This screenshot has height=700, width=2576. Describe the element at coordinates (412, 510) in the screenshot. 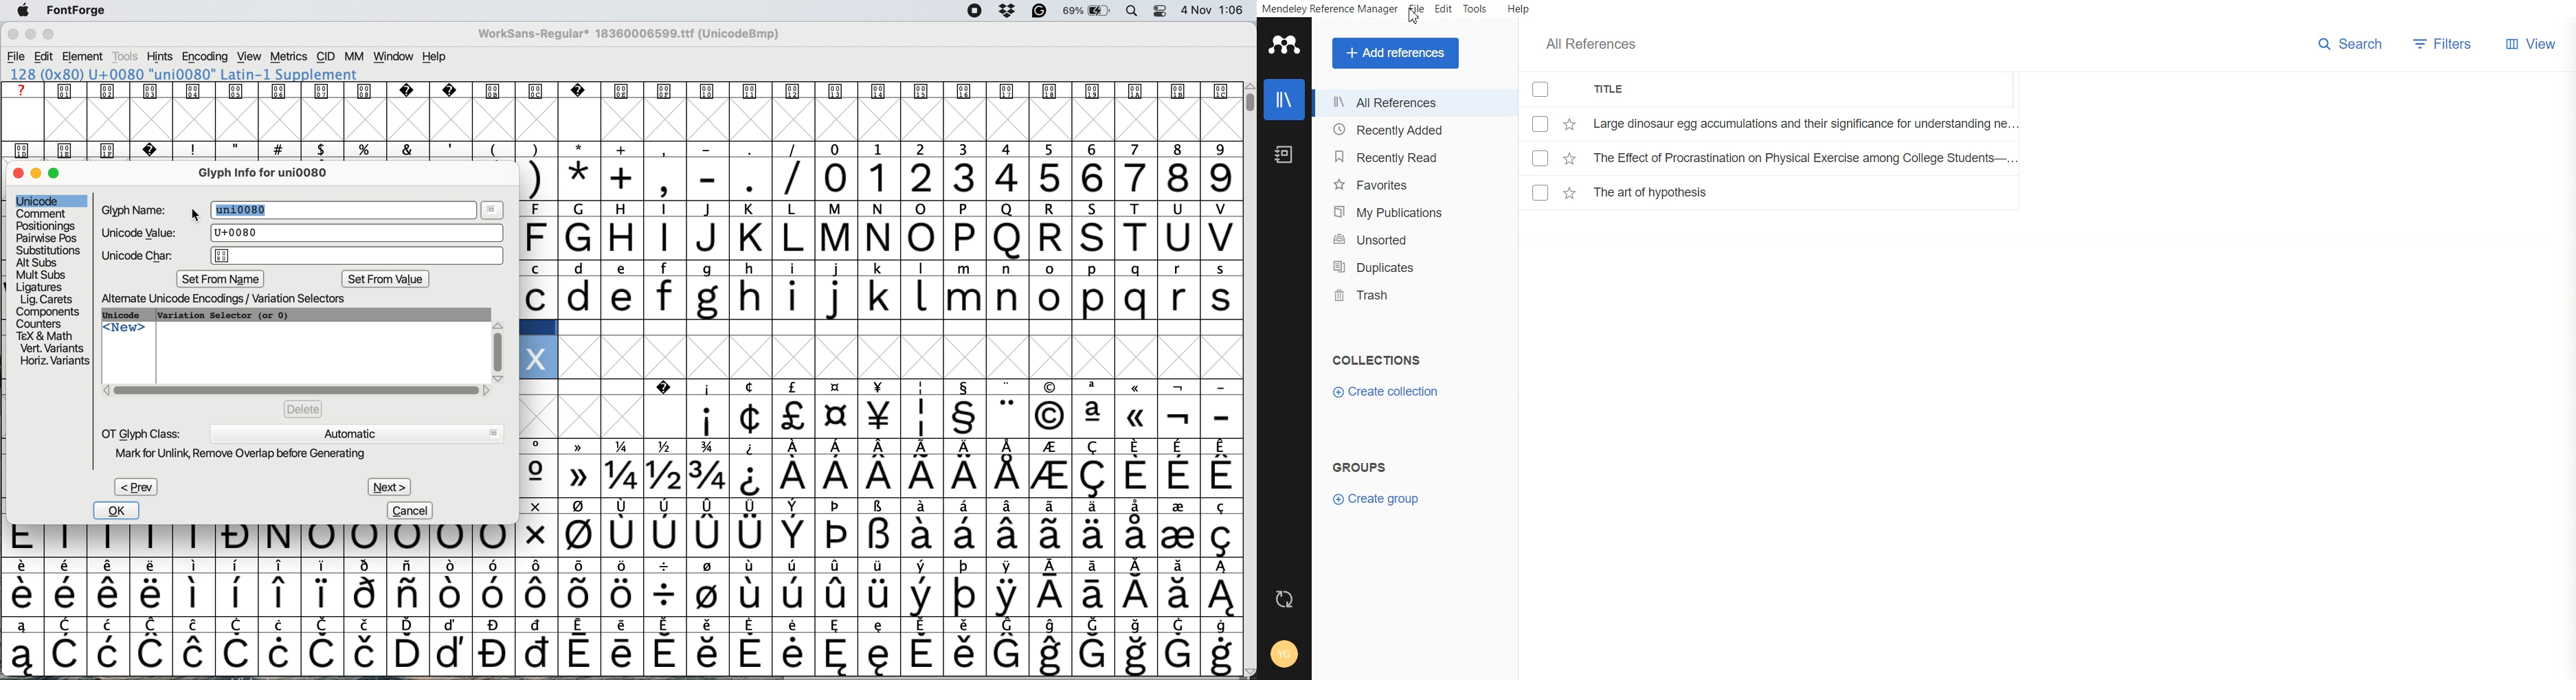

I see `cancel` at that location.